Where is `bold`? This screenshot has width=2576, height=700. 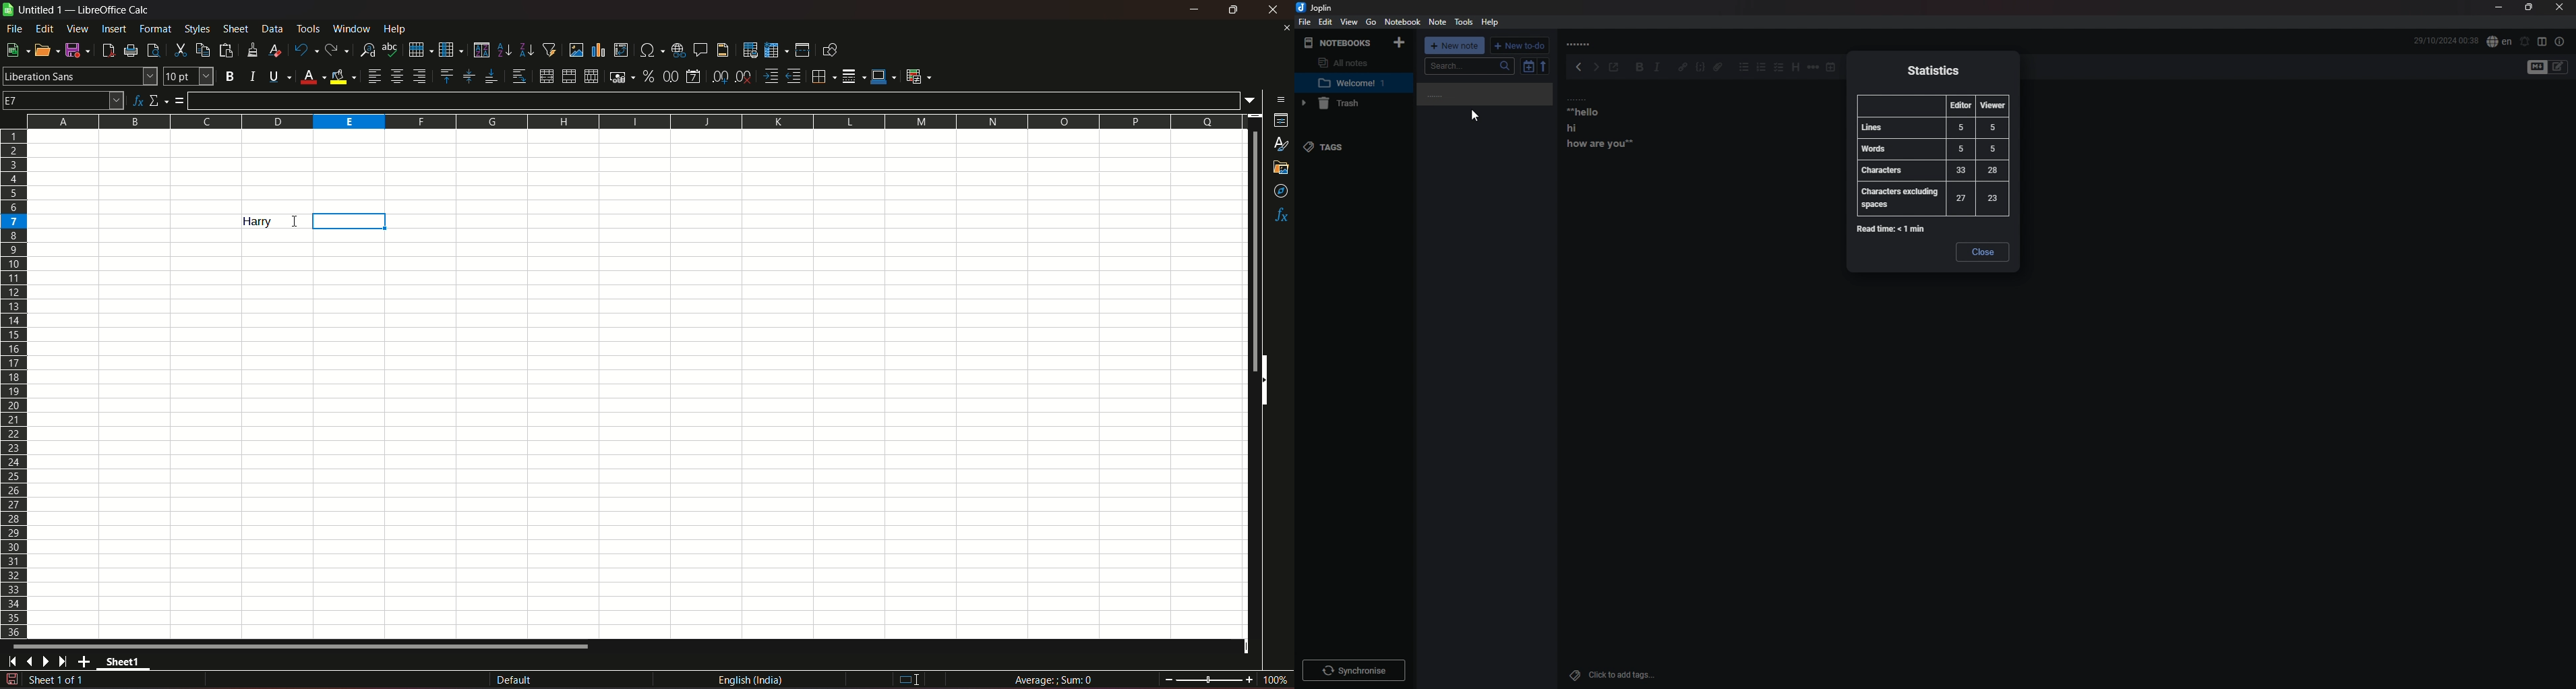 bold is located at coordinates (1641, 68).